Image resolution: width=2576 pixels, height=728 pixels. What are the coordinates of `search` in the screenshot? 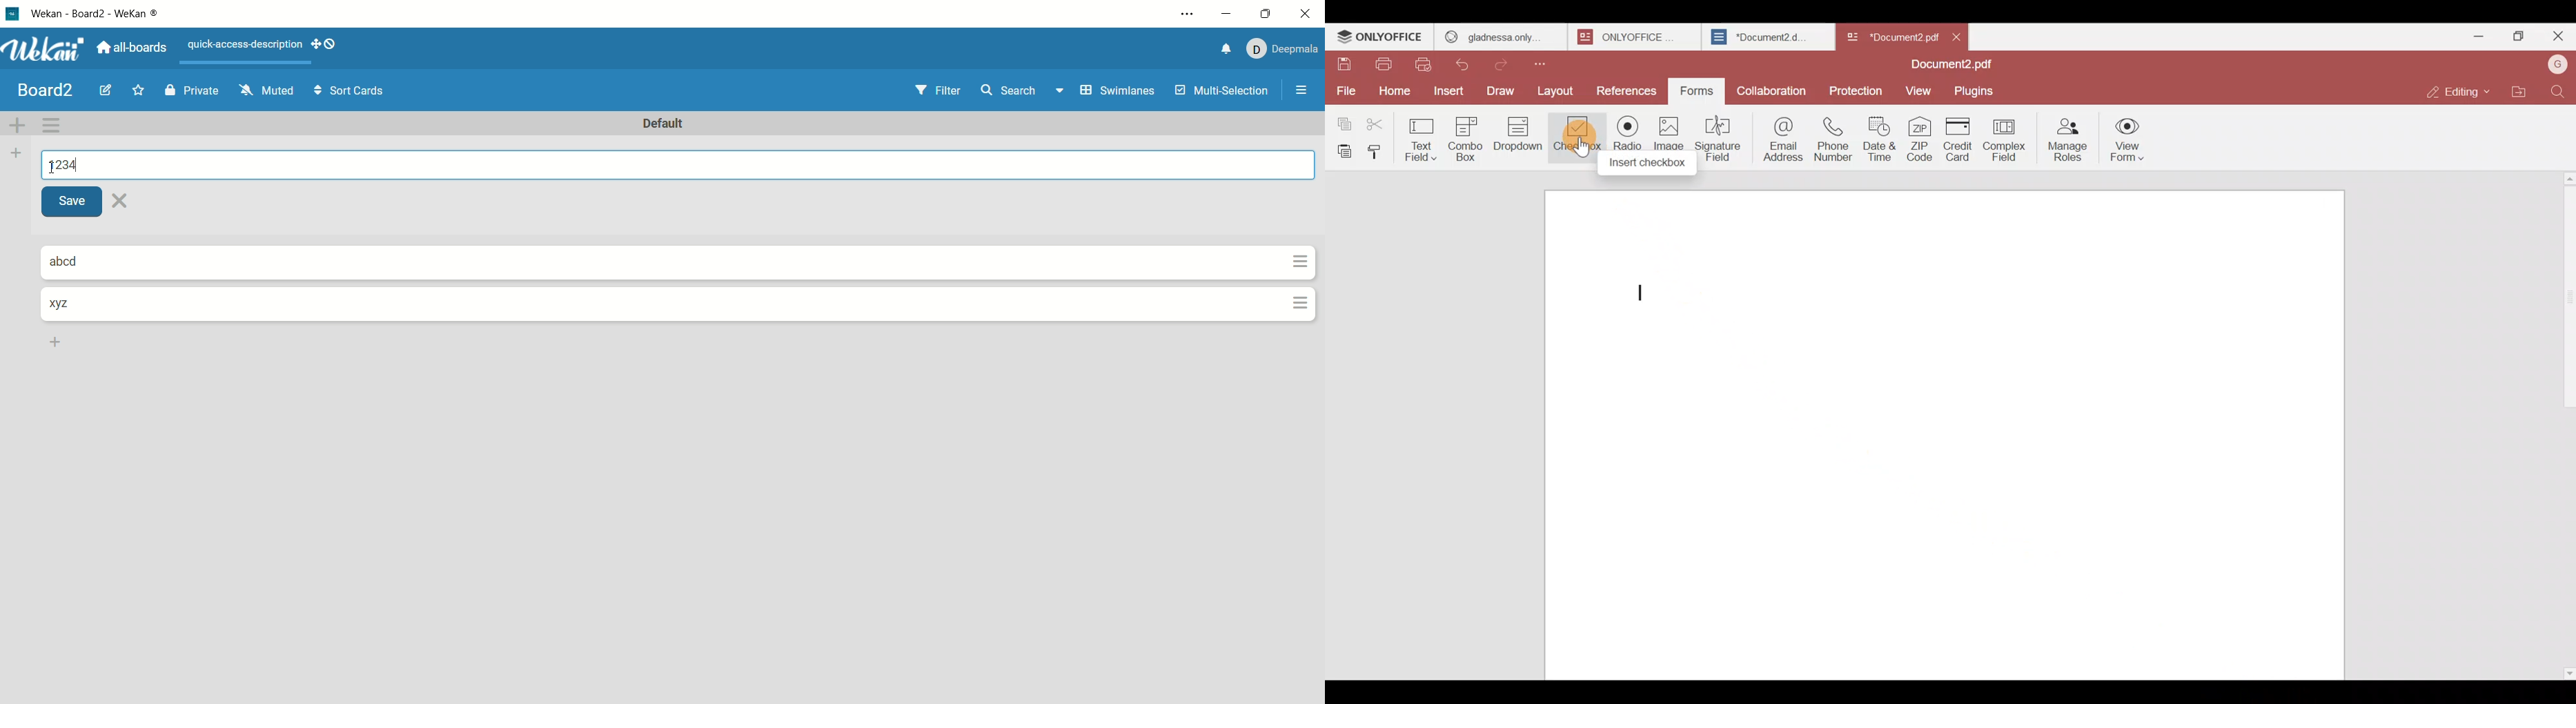 It's located at (1023, 92).